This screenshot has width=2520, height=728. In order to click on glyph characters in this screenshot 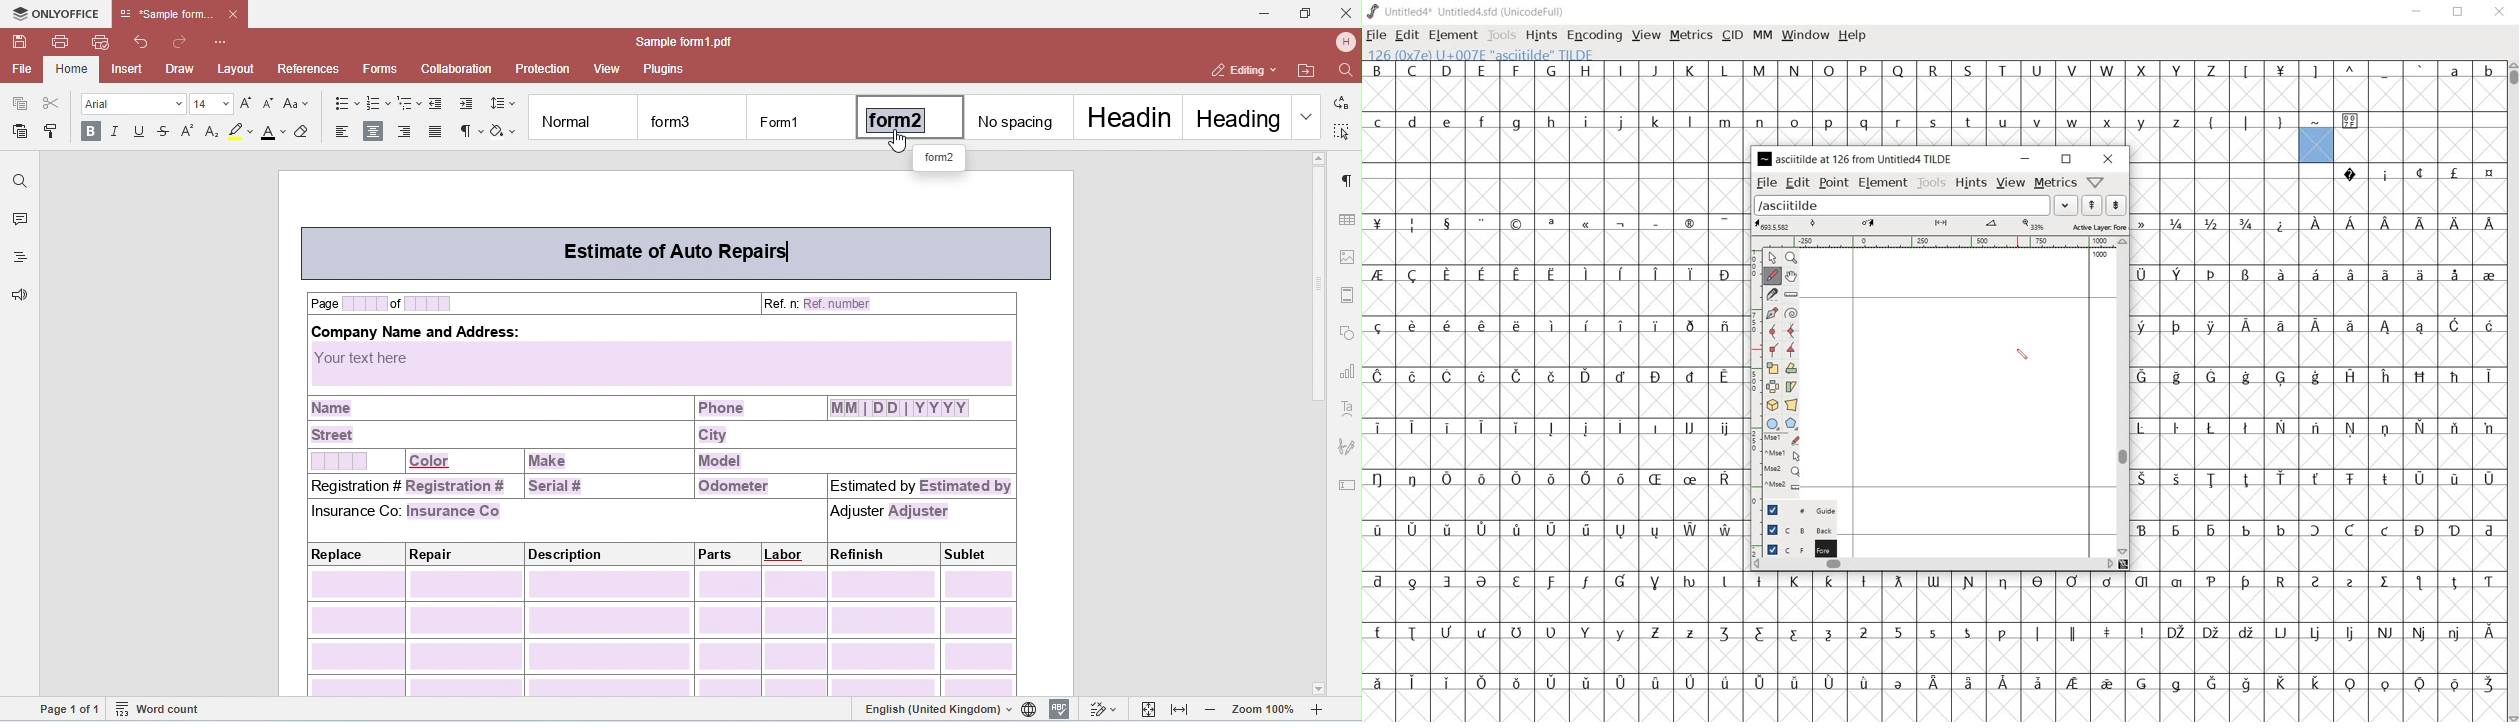, I will do `click(2126, 87)`.